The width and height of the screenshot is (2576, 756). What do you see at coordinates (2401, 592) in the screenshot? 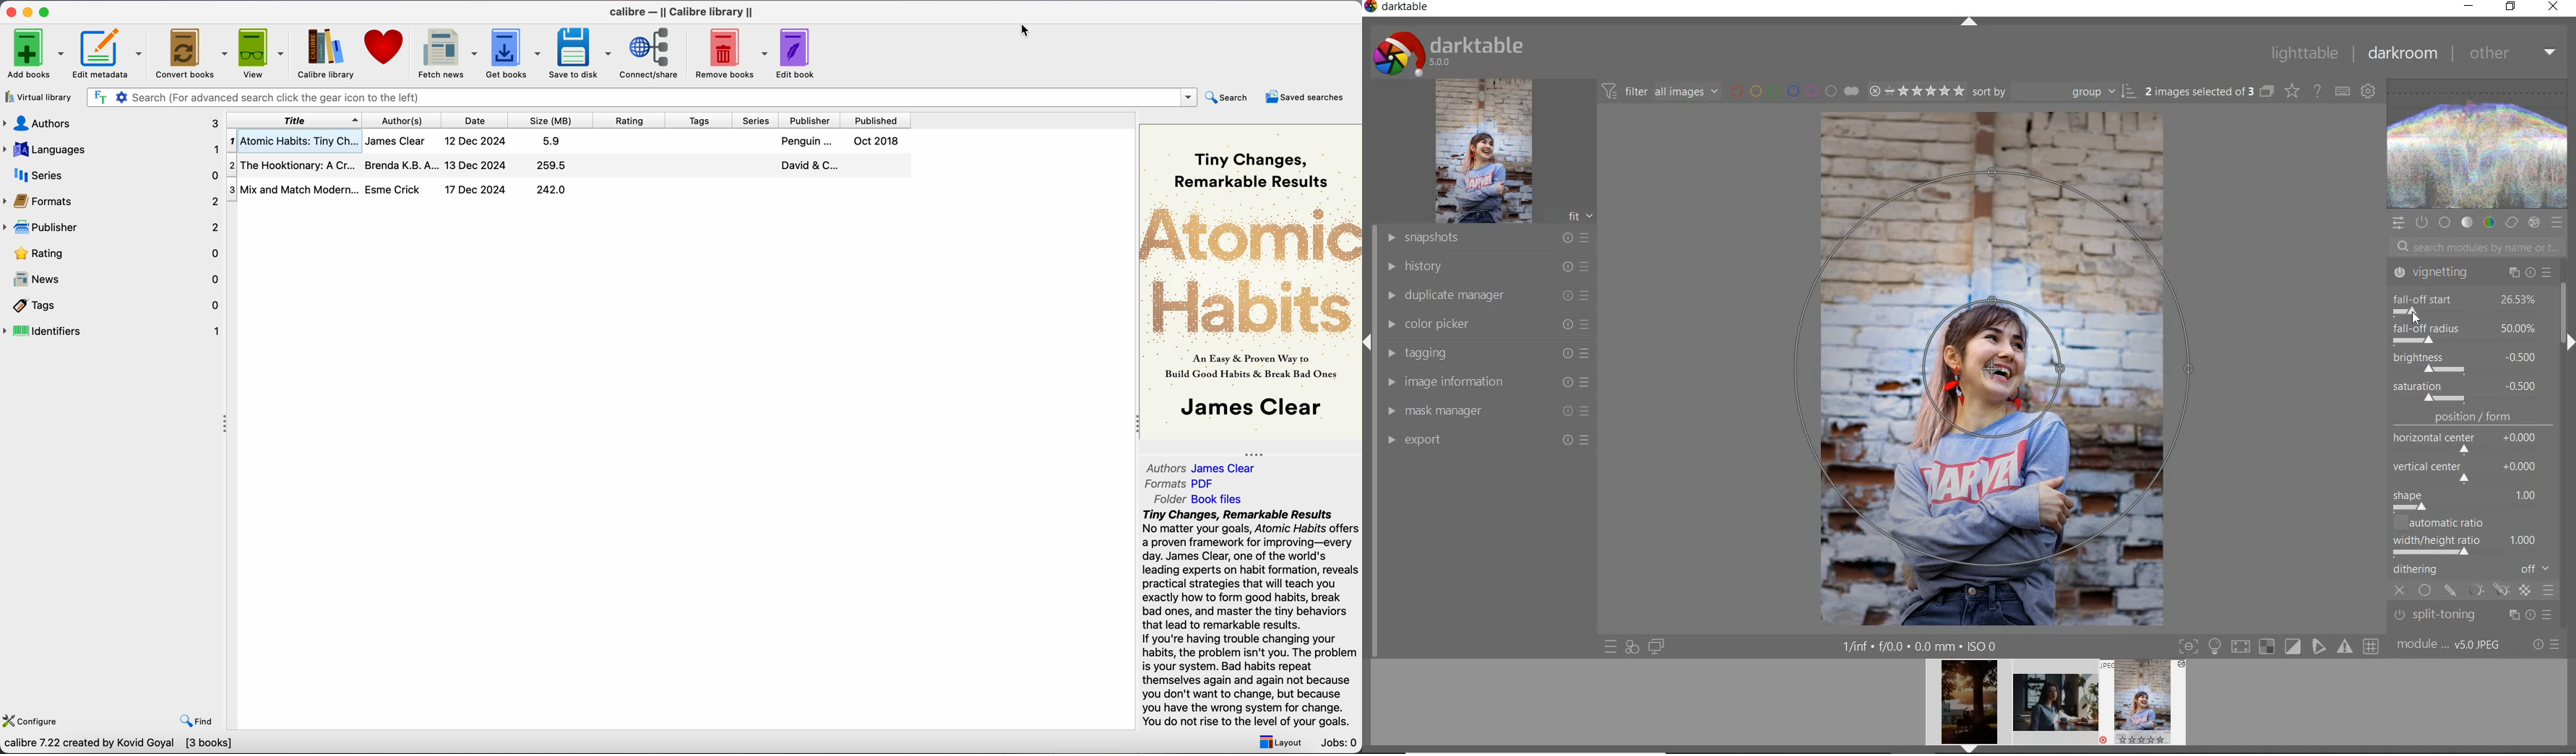
I see `close` at bounding box center [2401, 592].